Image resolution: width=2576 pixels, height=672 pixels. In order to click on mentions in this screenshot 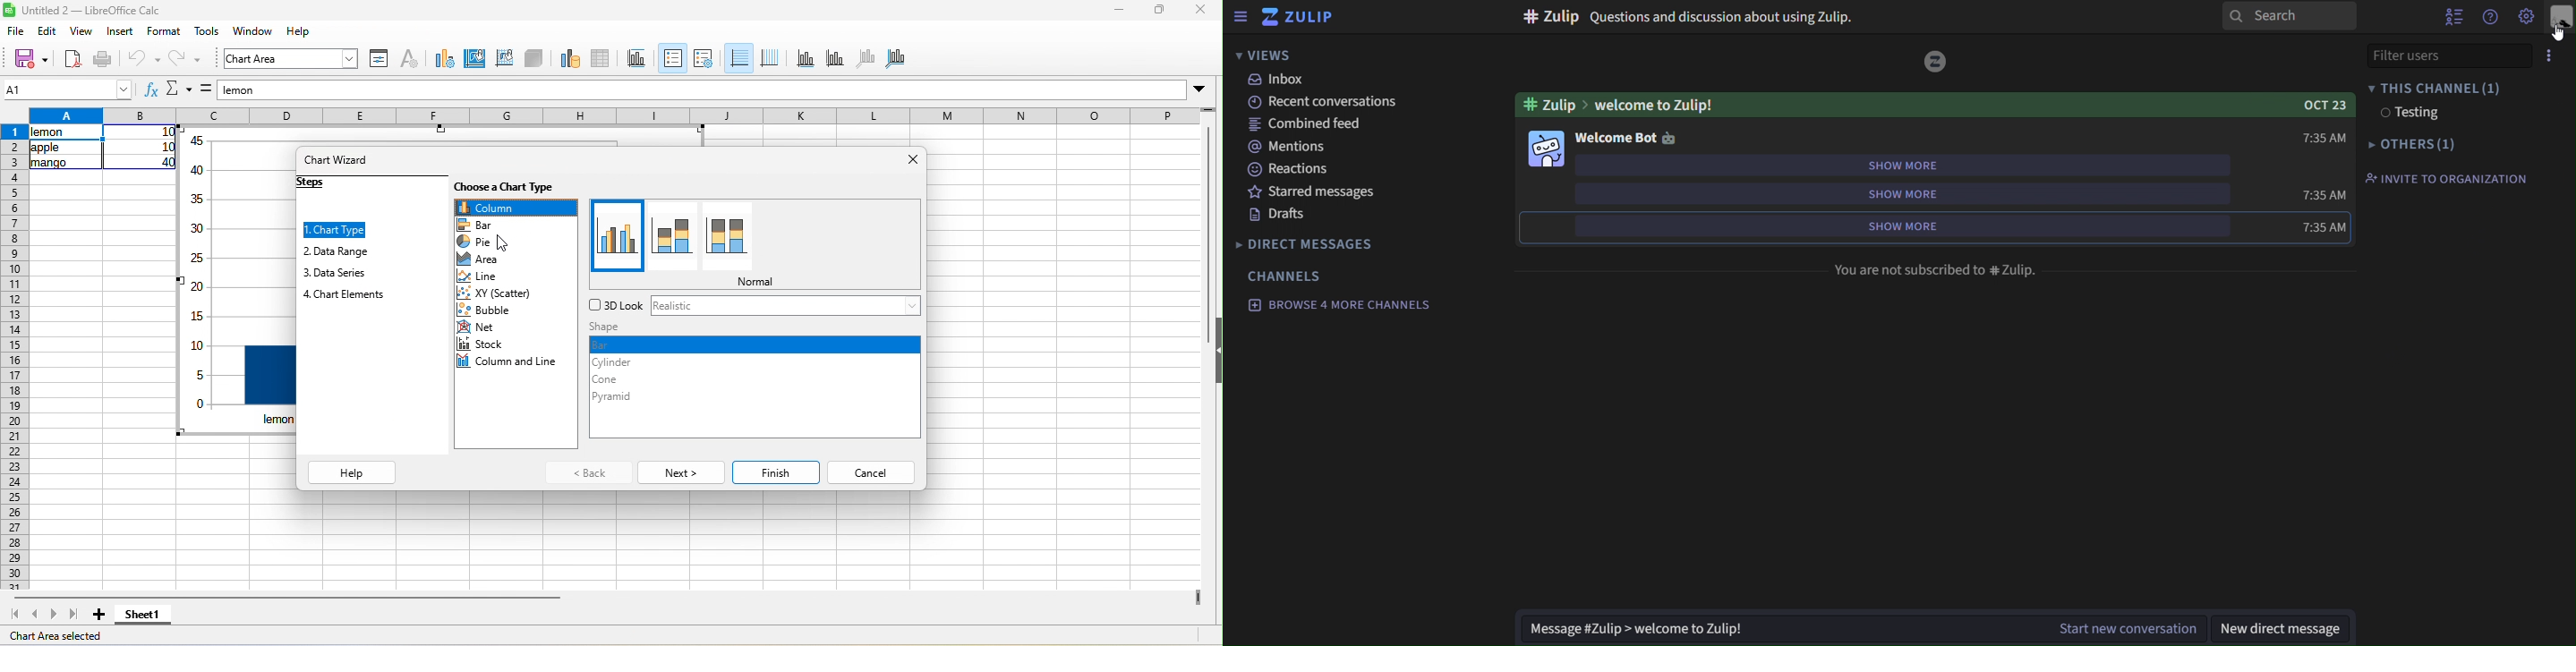, I will do `click(1284, 148)`.